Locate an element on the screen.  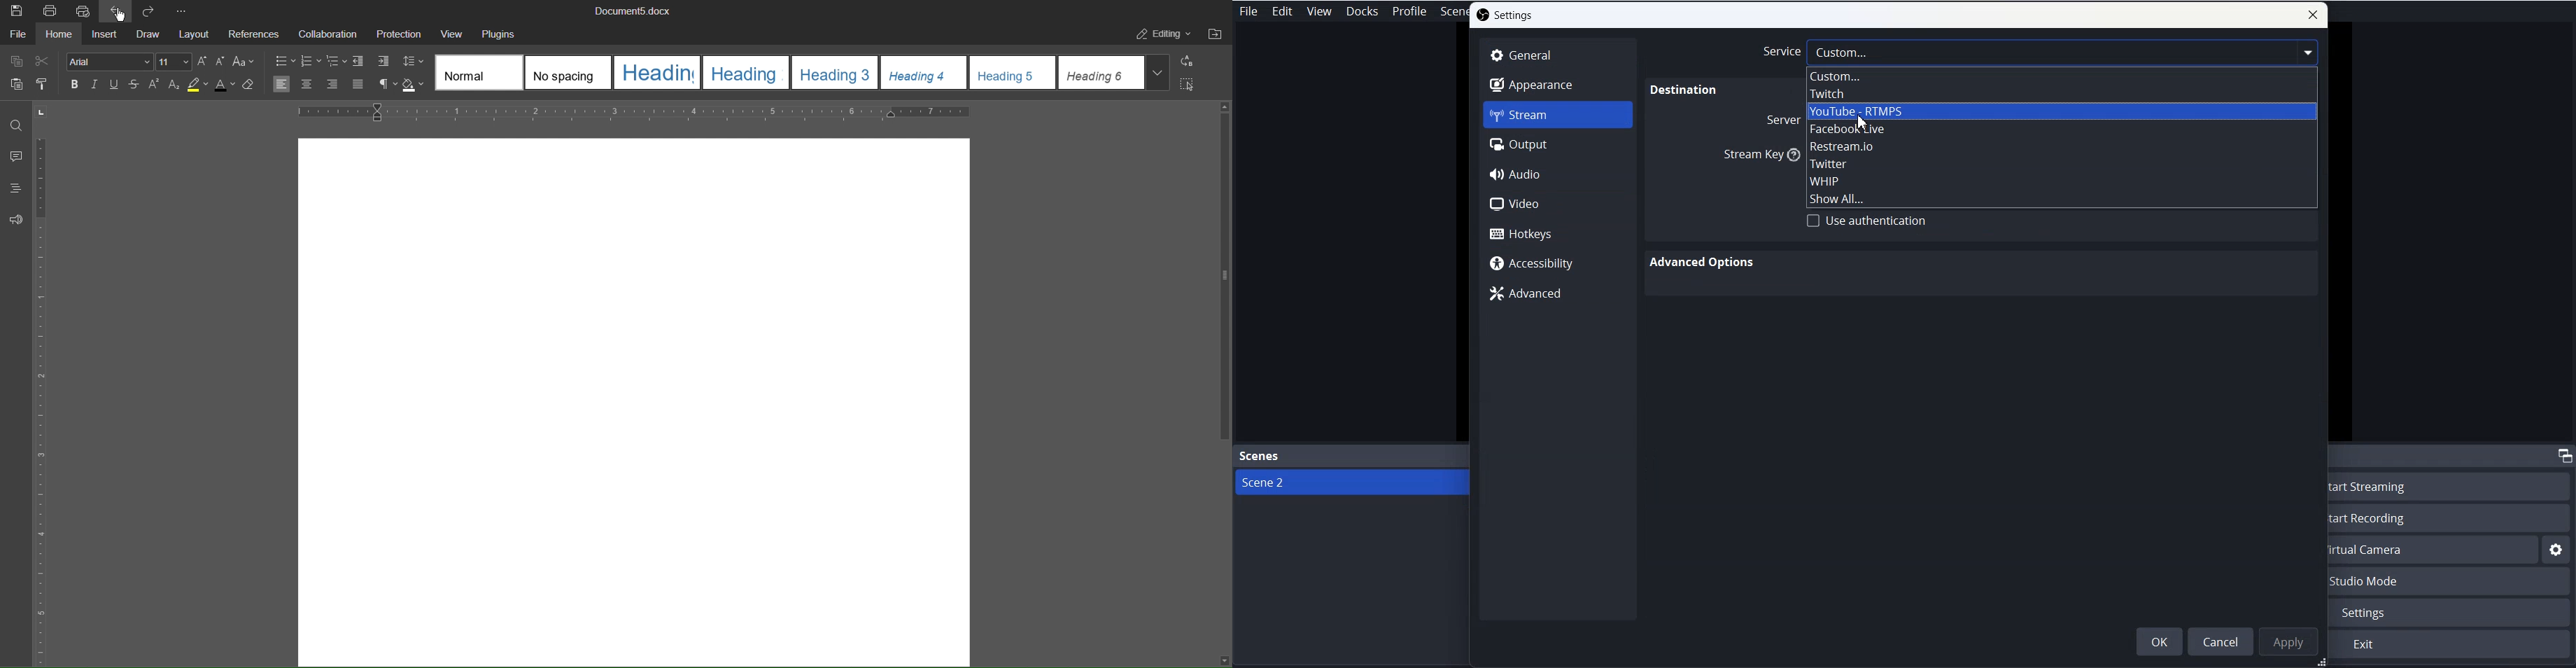
Show all is located at coordinates (2060, 197).